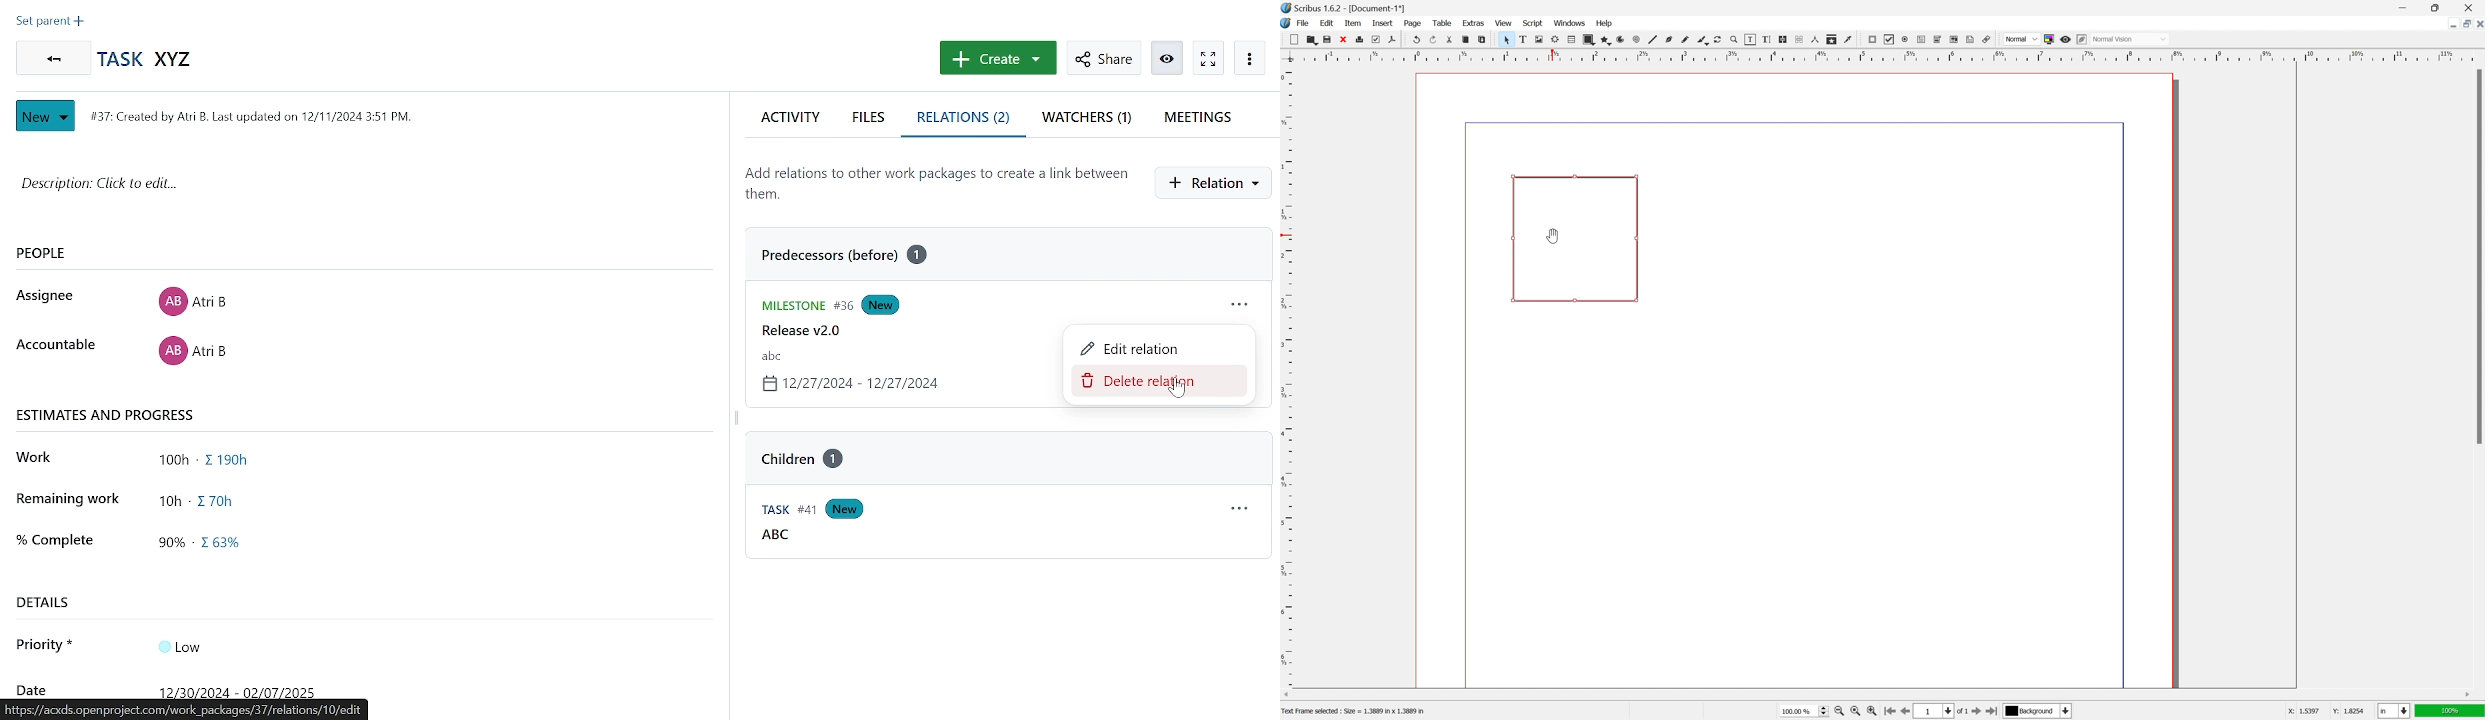 The width and height of the screenshot is (2492, 728). Describe the element at coordinates (1890, 40) in the screenshot. I see `pdf checkbox` at that location.